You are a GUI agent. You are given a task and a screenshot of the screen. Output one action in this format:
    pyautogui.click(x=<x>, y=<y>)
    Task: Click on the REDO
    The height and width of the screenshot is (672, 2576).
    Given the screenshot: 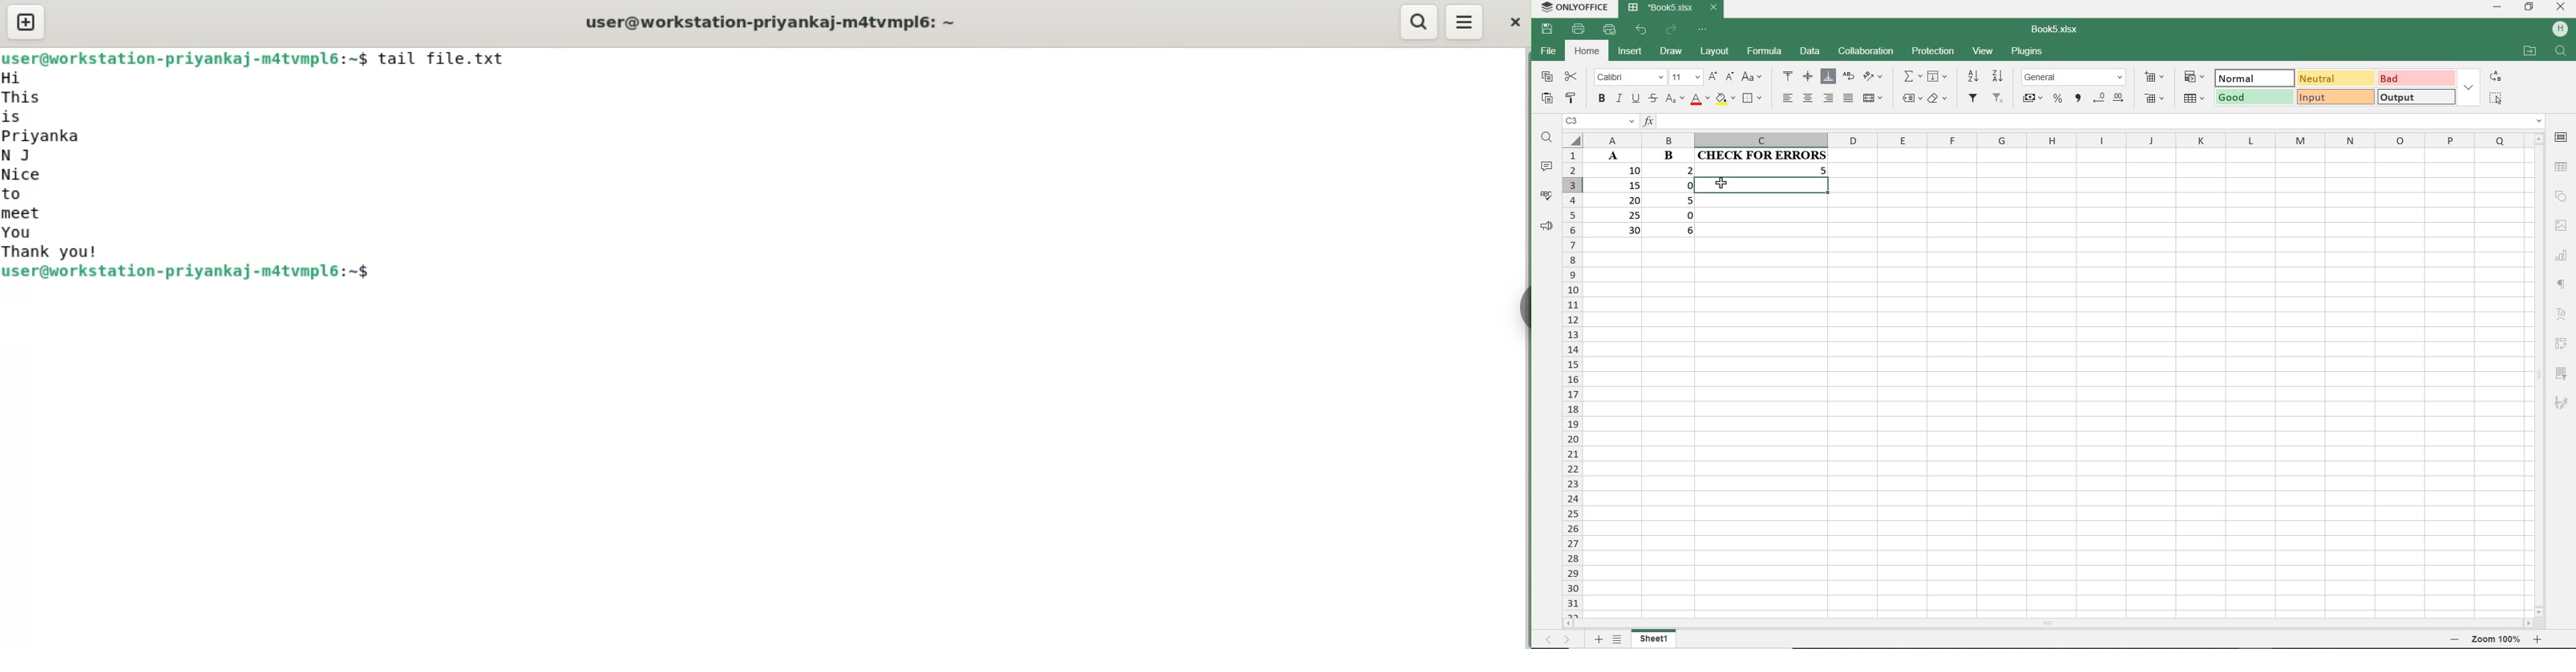 What is the action you would take?
    pyautogui.click(x=1672, y=30)
    